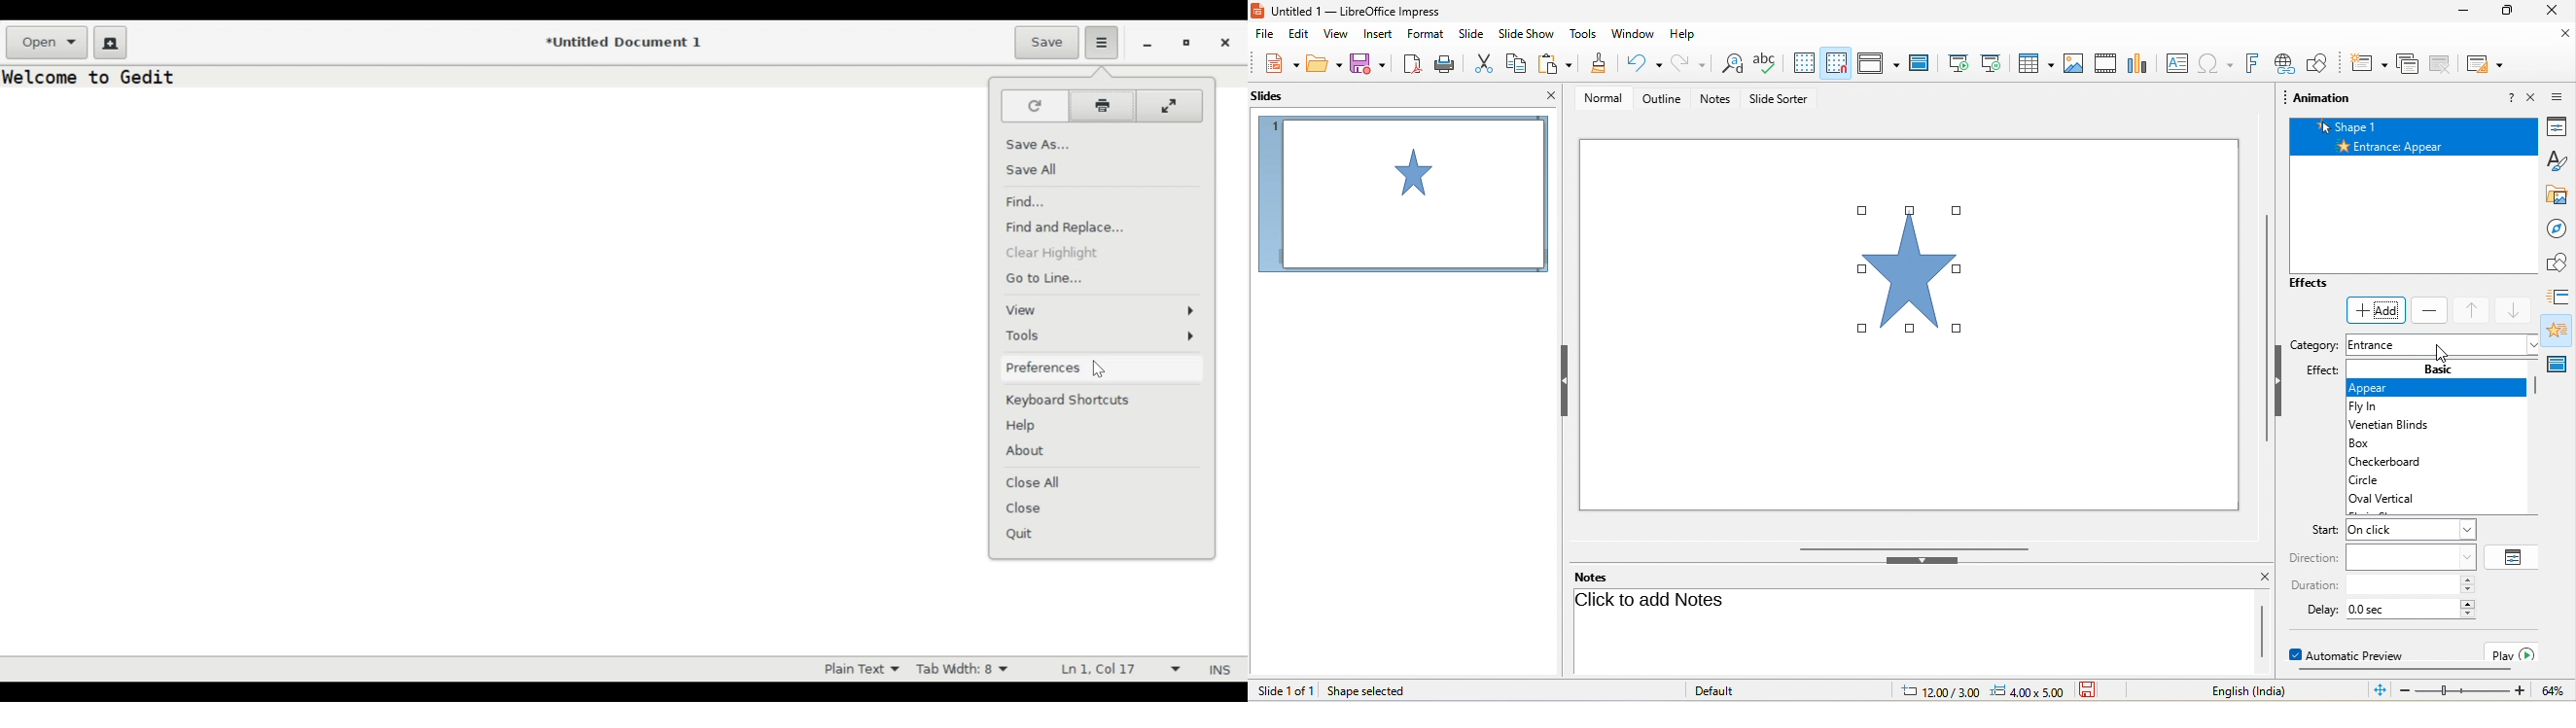 The width and height of the screenshot is (2576, 728). Describe the element at coordinates (2468, 591) in the screenshot. I see `decrease duration` at that location.